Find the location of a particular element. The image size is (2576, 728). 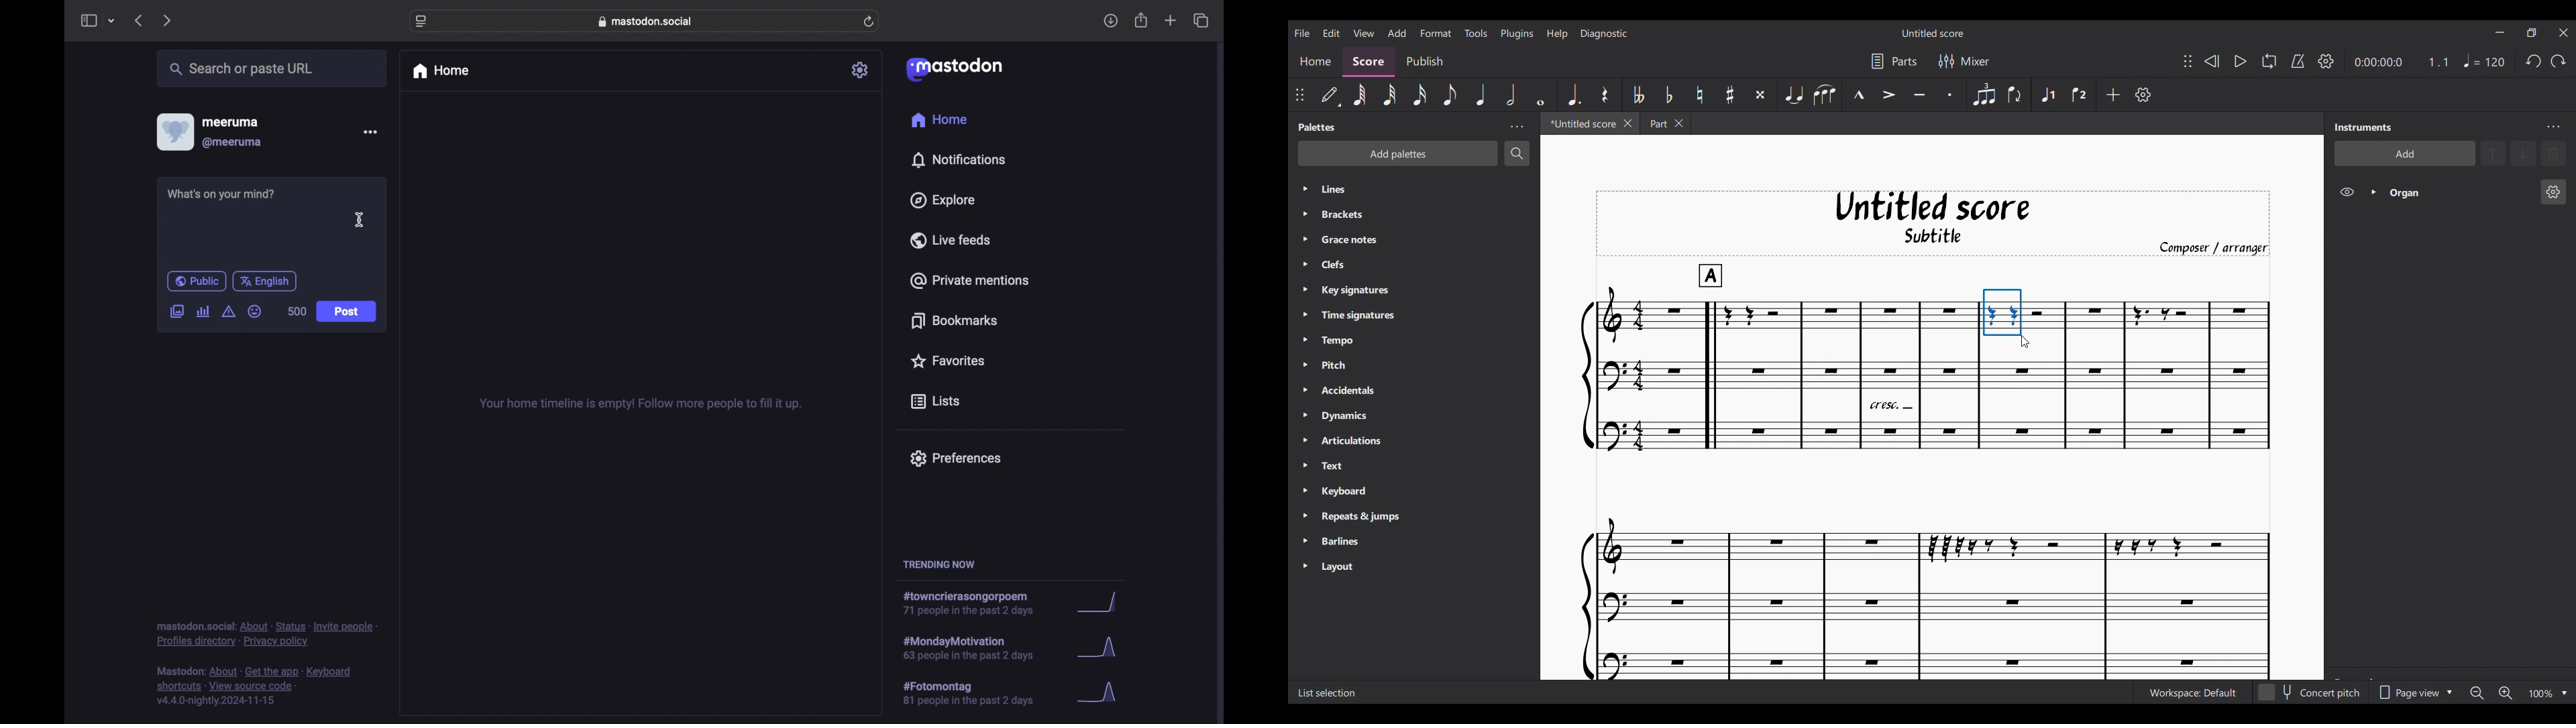

Score name is located at coordinates (1934, 32).